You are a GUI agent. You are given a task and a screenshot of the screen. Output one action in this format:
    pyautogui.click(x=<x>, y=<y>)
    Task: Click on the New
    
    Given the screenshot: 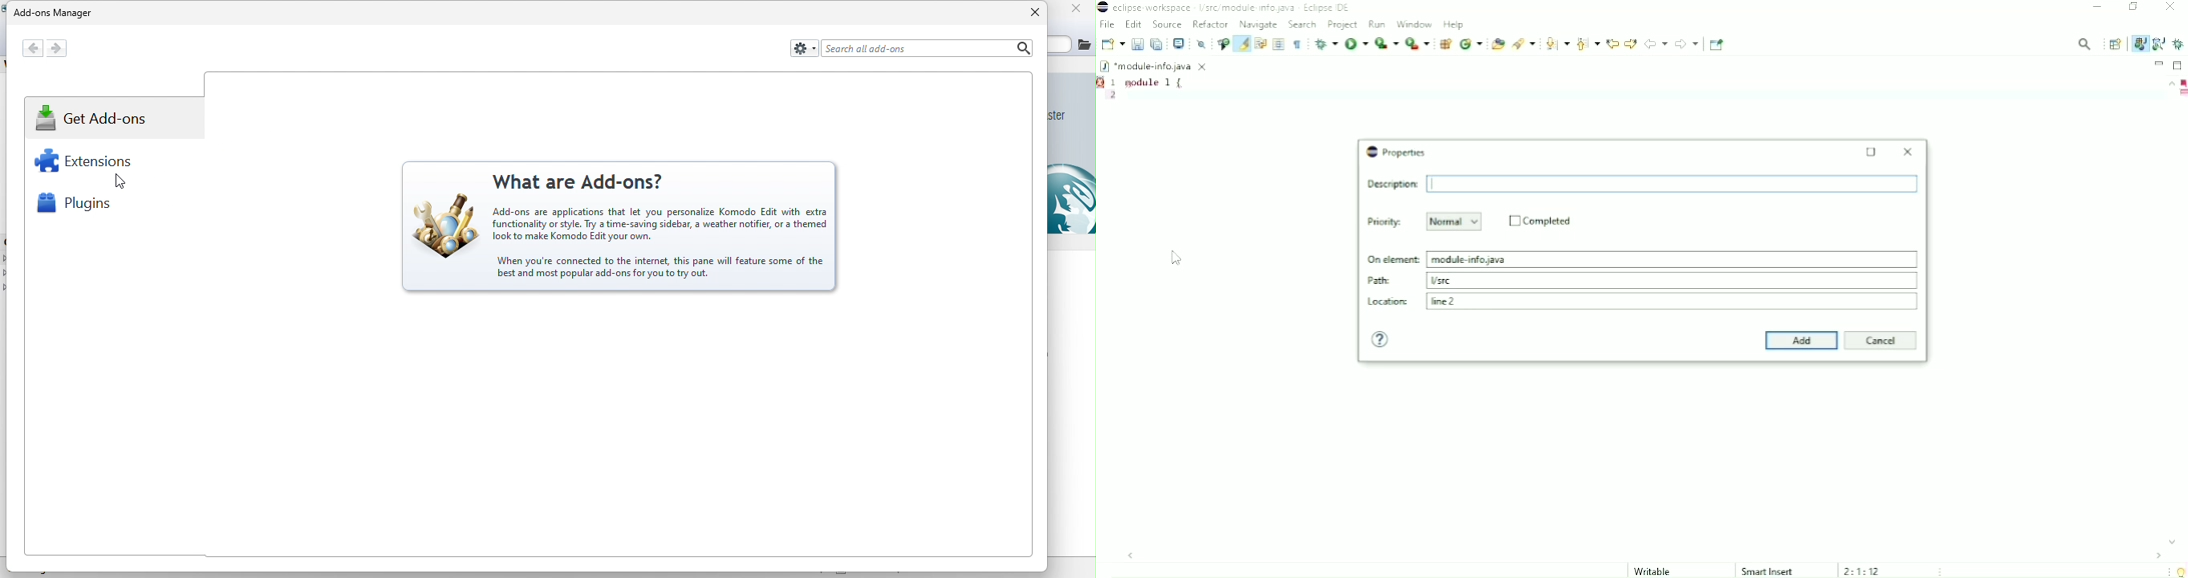 What is the action you would take?
    pyautogui.click(x=1112, y=44)
    